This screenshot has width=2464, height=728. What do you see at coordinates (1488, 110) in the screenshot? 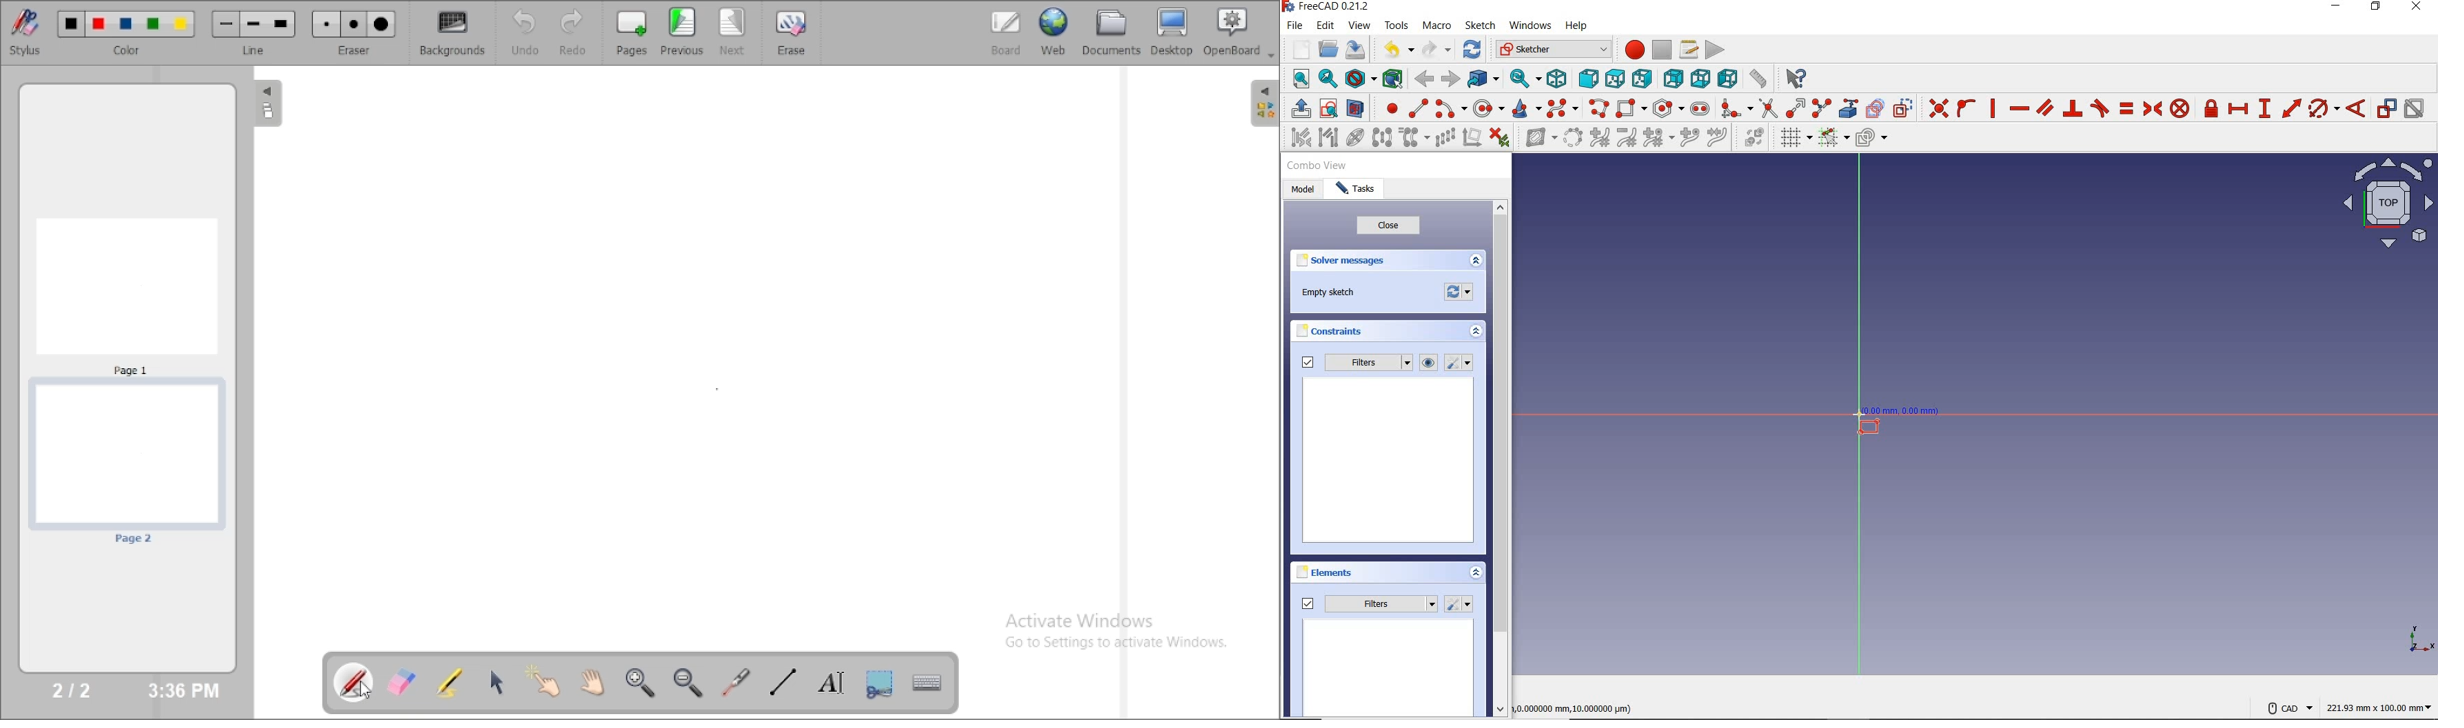
I see `create circle` at bounding box center [1488, 110].